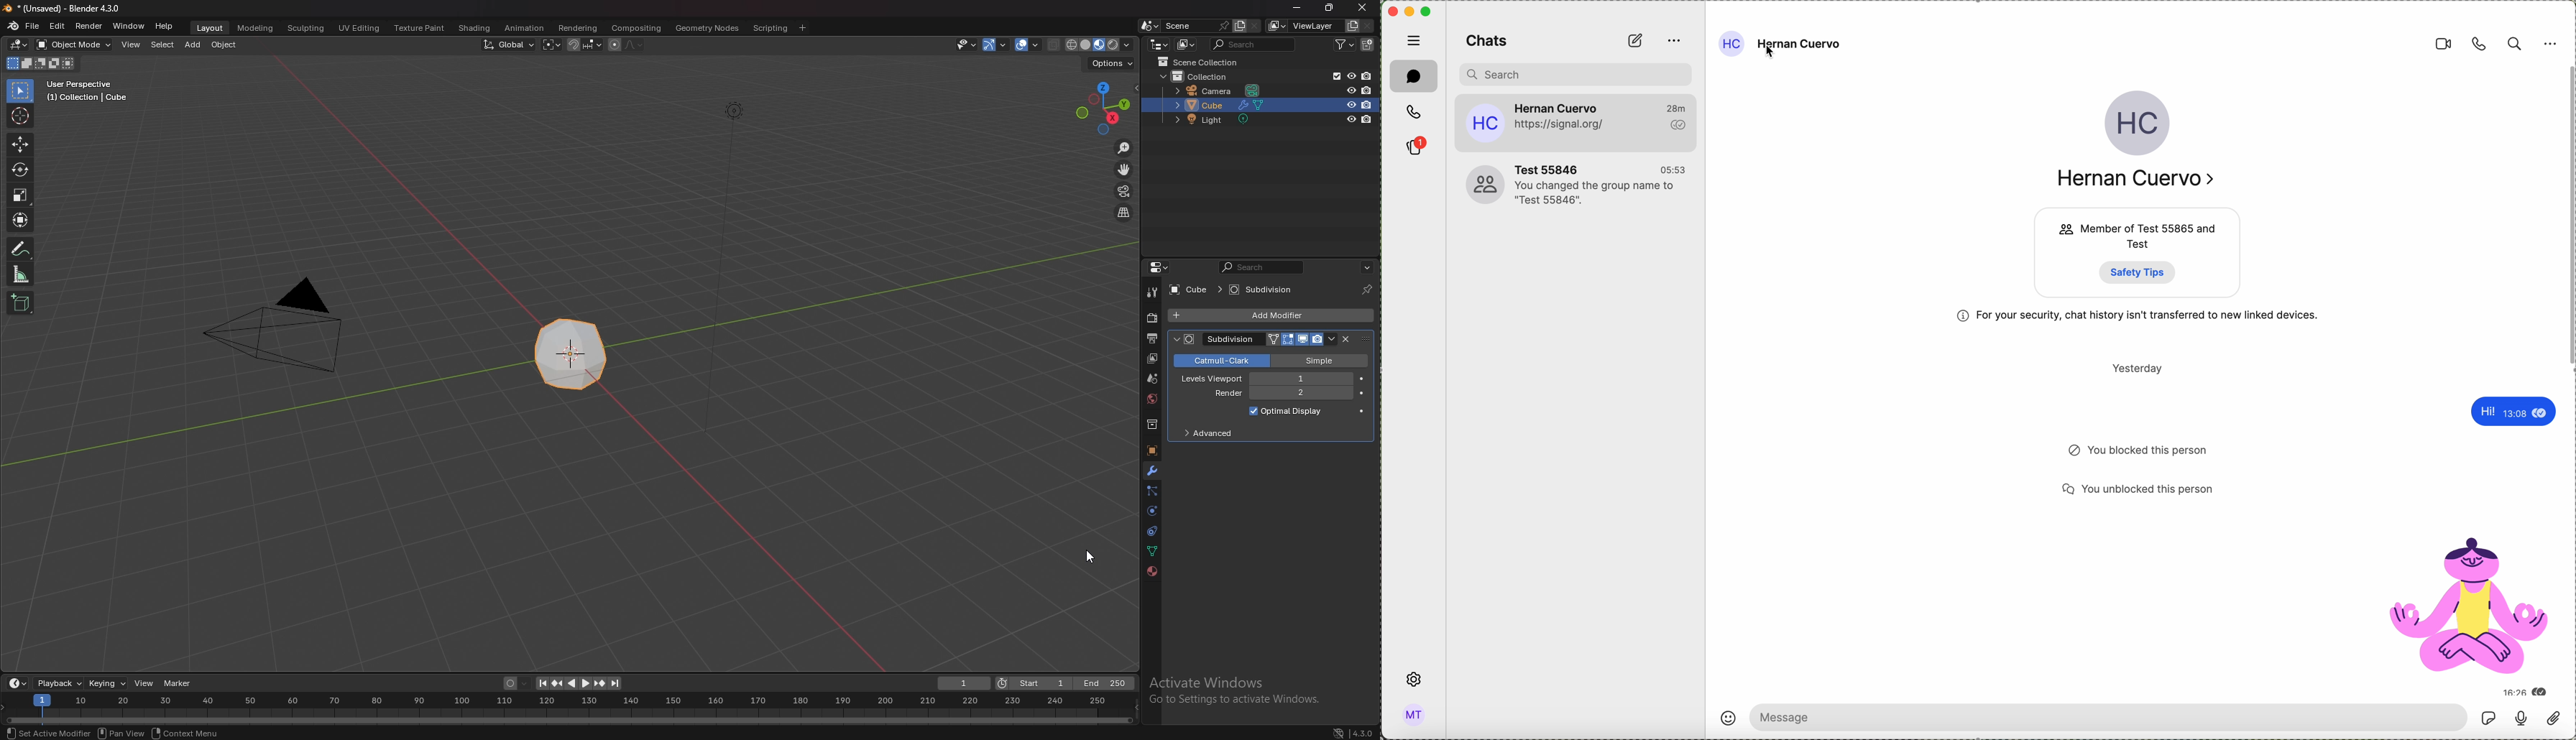 The height and width of the screenshot is (756, 2576). I want to click on new chat, so click(1635, 40).